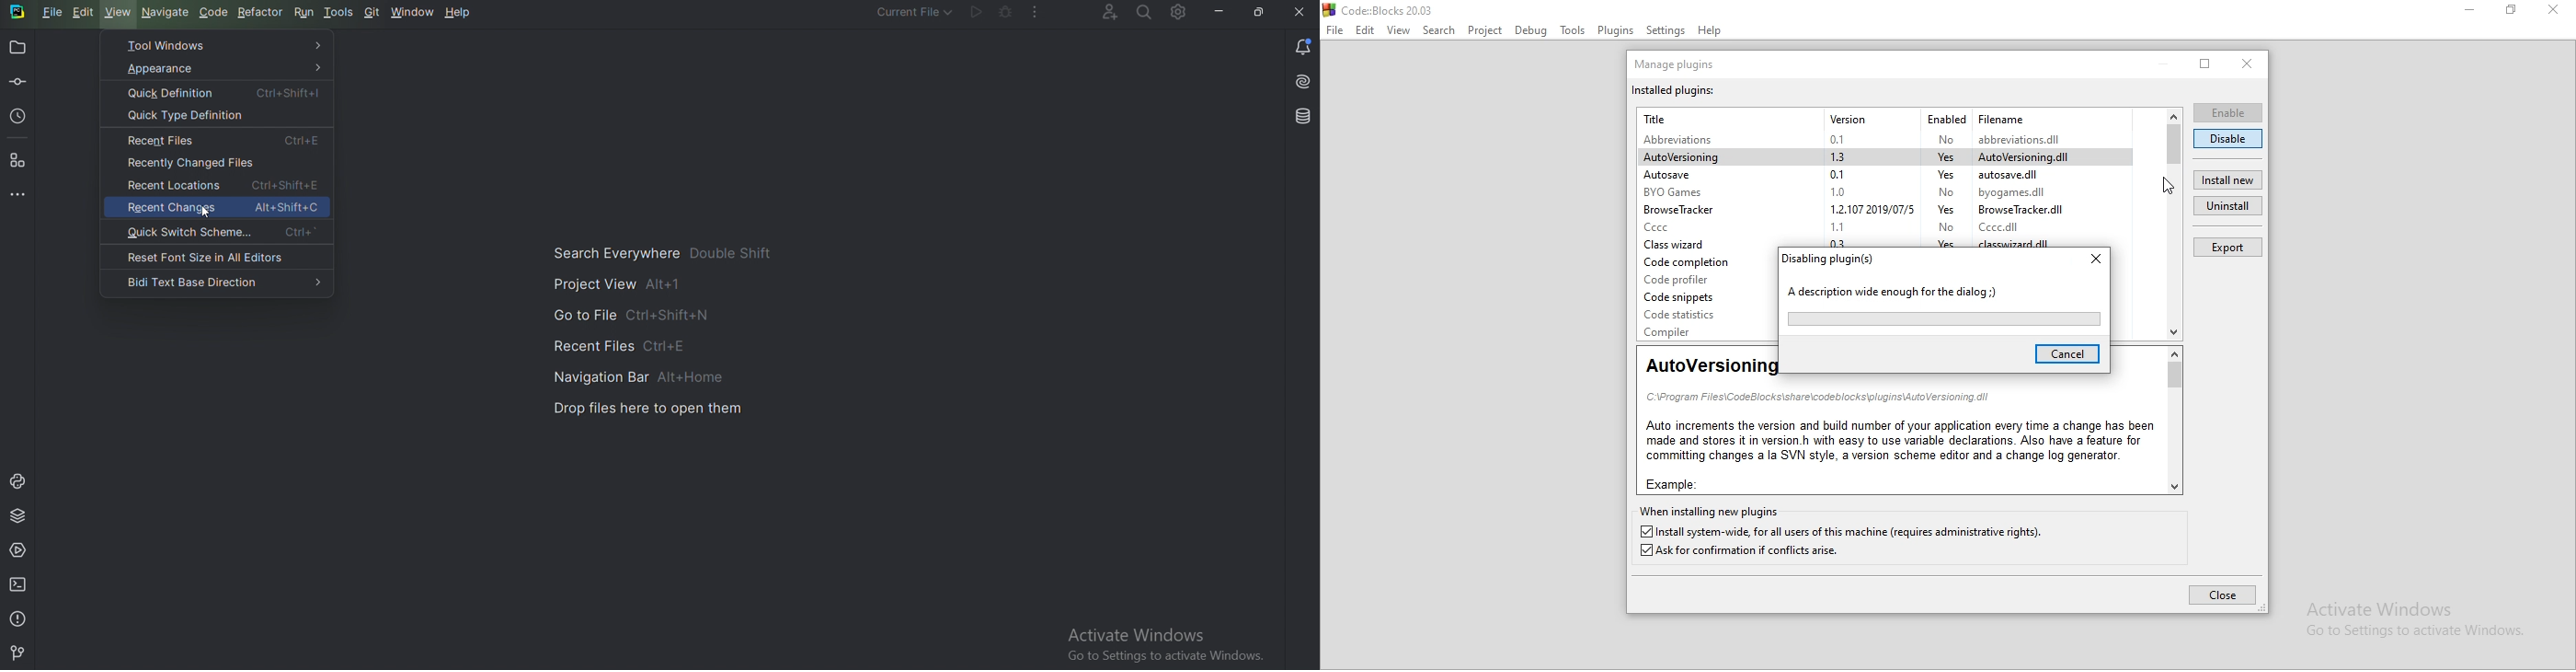 The image size is (2576, 672). I want to click on Cccc, so click(1687, 226).